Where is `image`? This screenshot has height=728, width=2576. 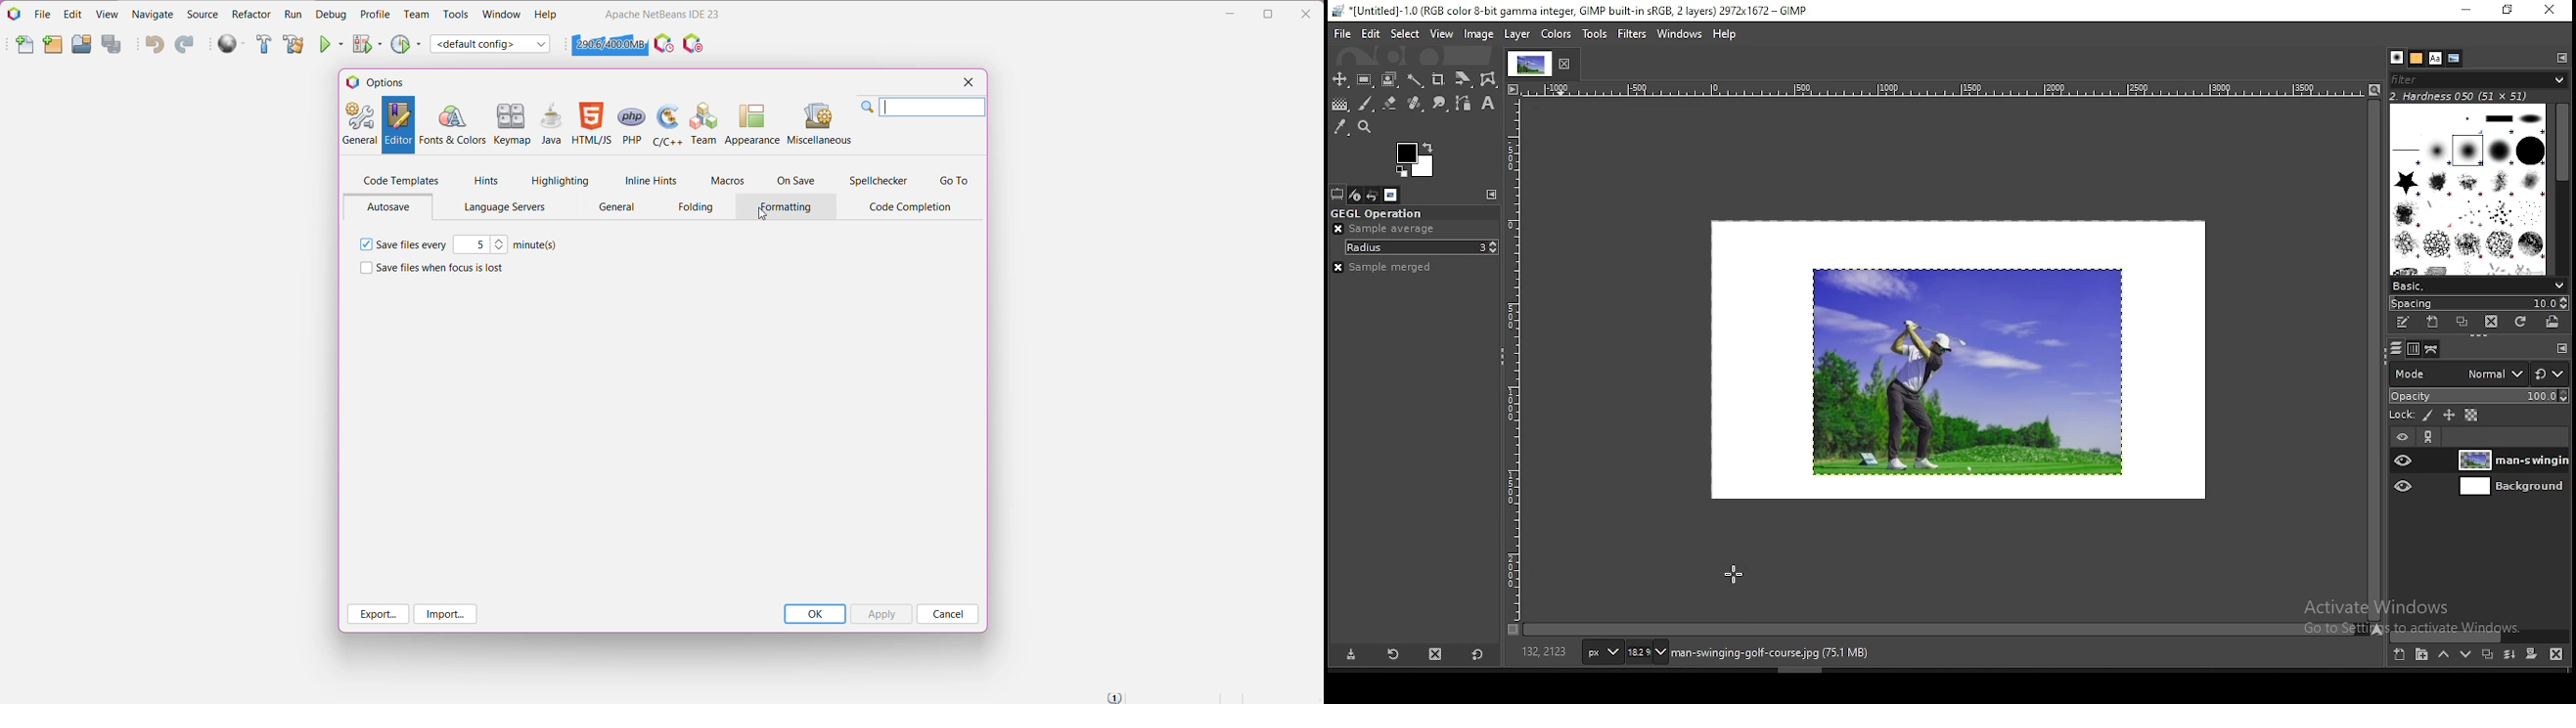 image is located at coordinates (1479, 33).